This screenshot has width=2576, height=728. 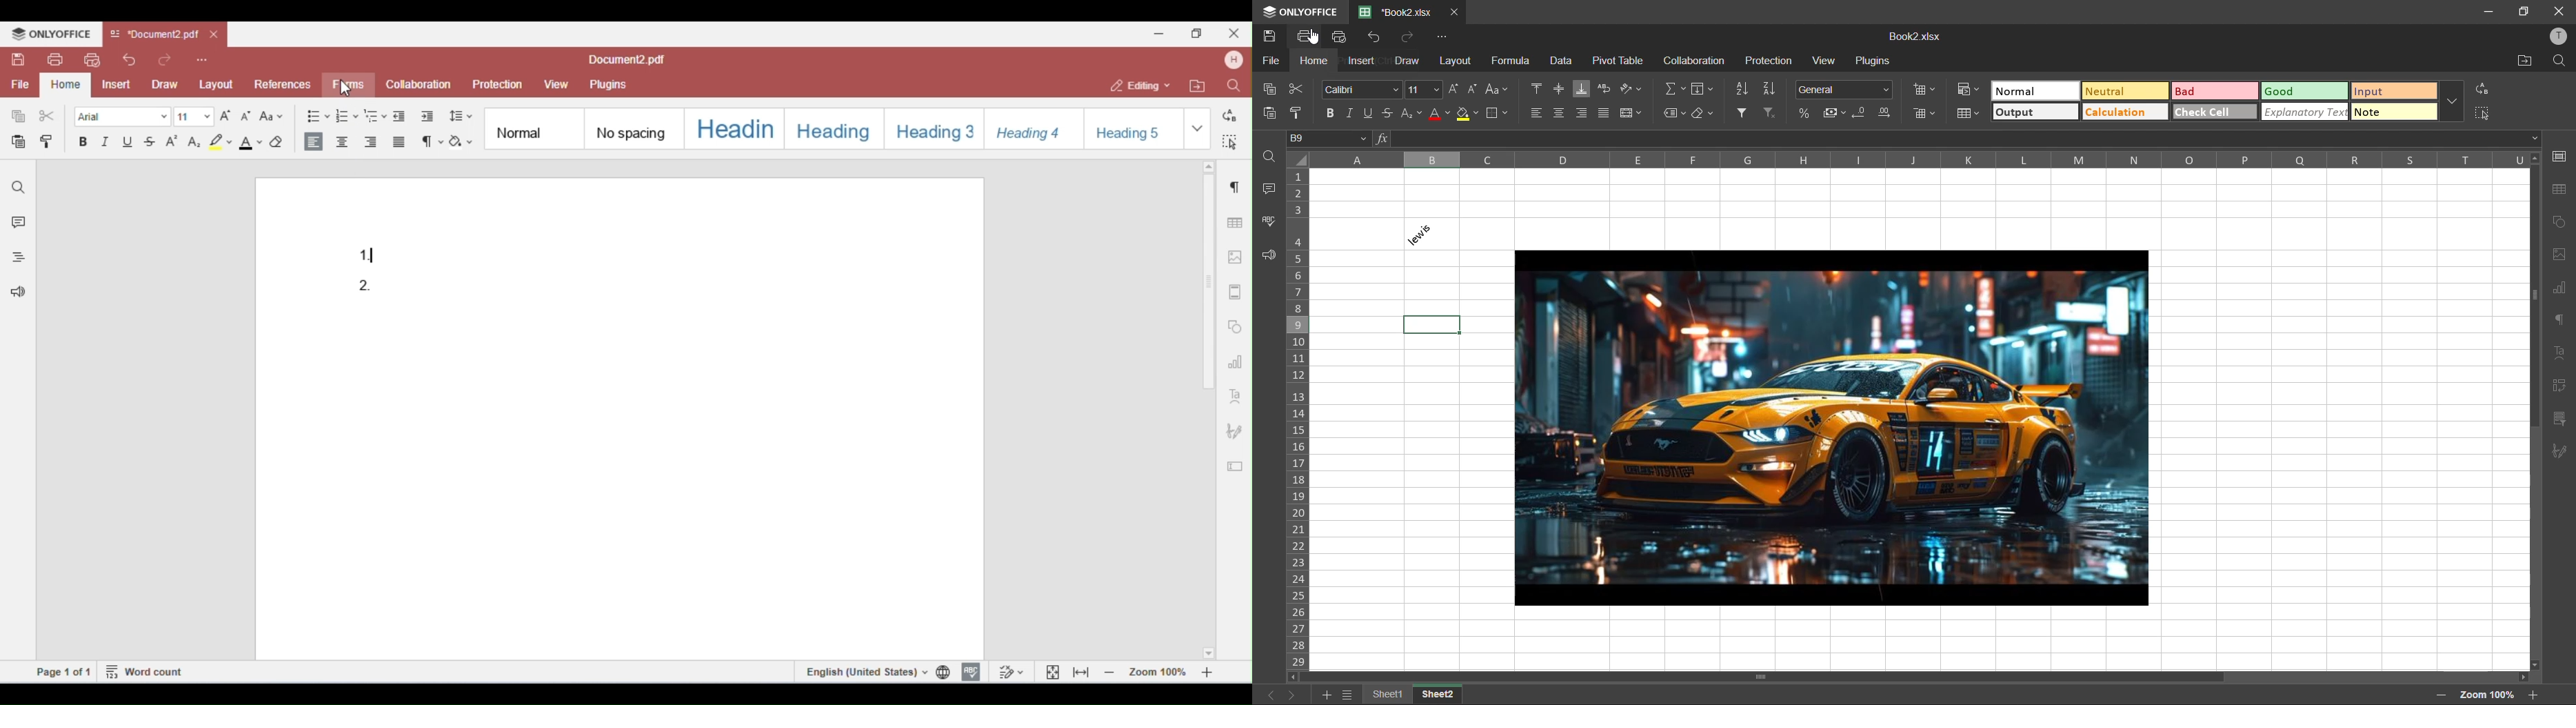 What do you see at coordinates (1702, 113) in the screenshot?
I see `clear` at bounding box center [1702, 113].